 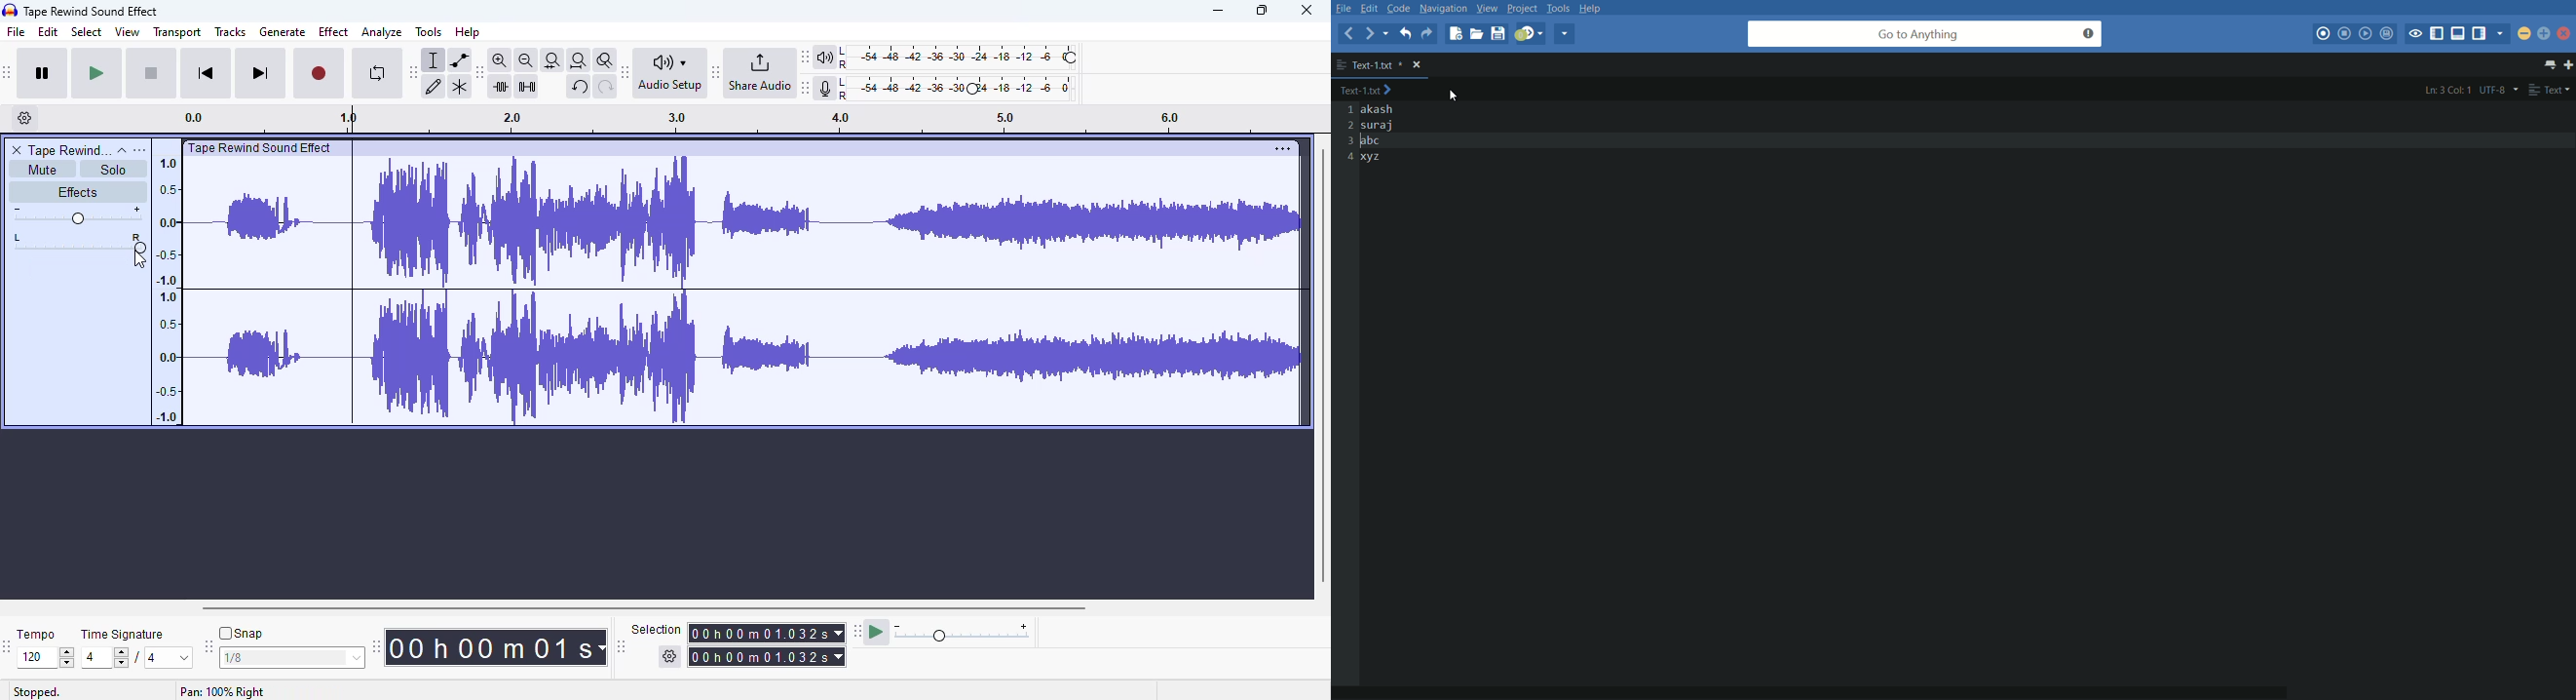 What do you see at coordinates (25, 117) in the screenshot?
I see `timeline options` at bounding box center [25, 117].